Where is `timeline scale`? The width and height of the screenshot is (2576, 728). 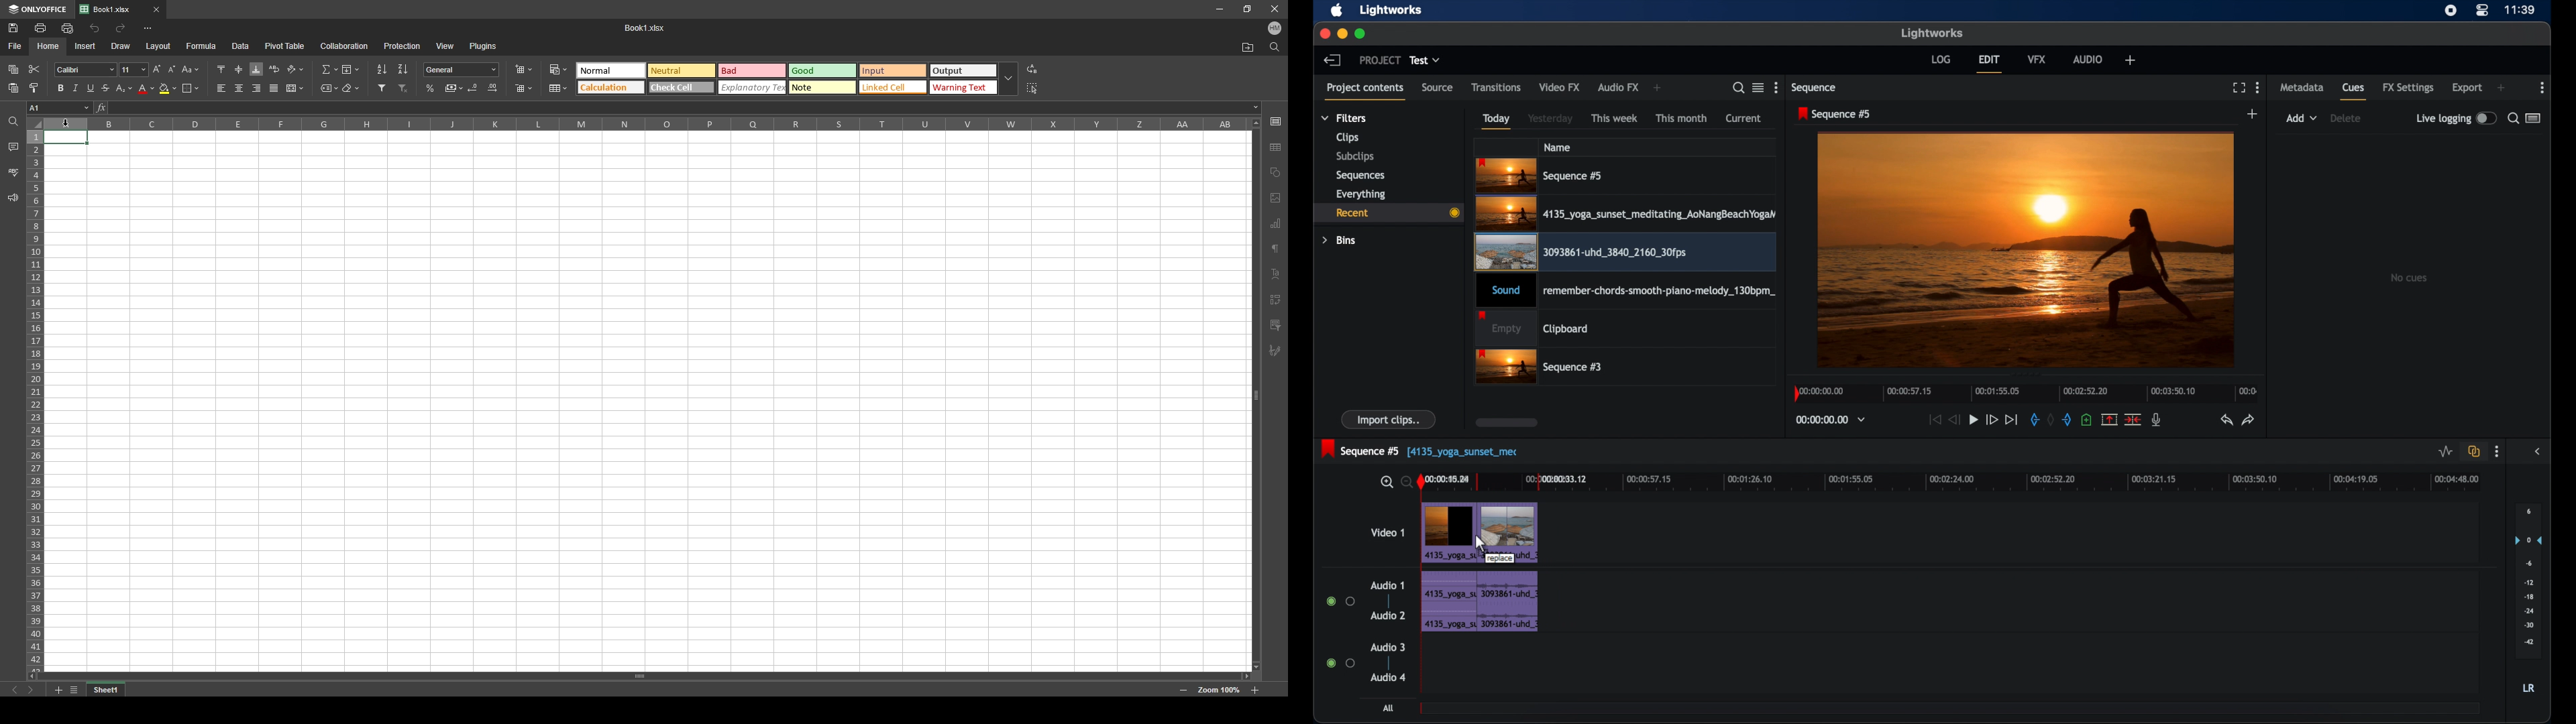 timeline scale is located at coordinates (1959, 483).